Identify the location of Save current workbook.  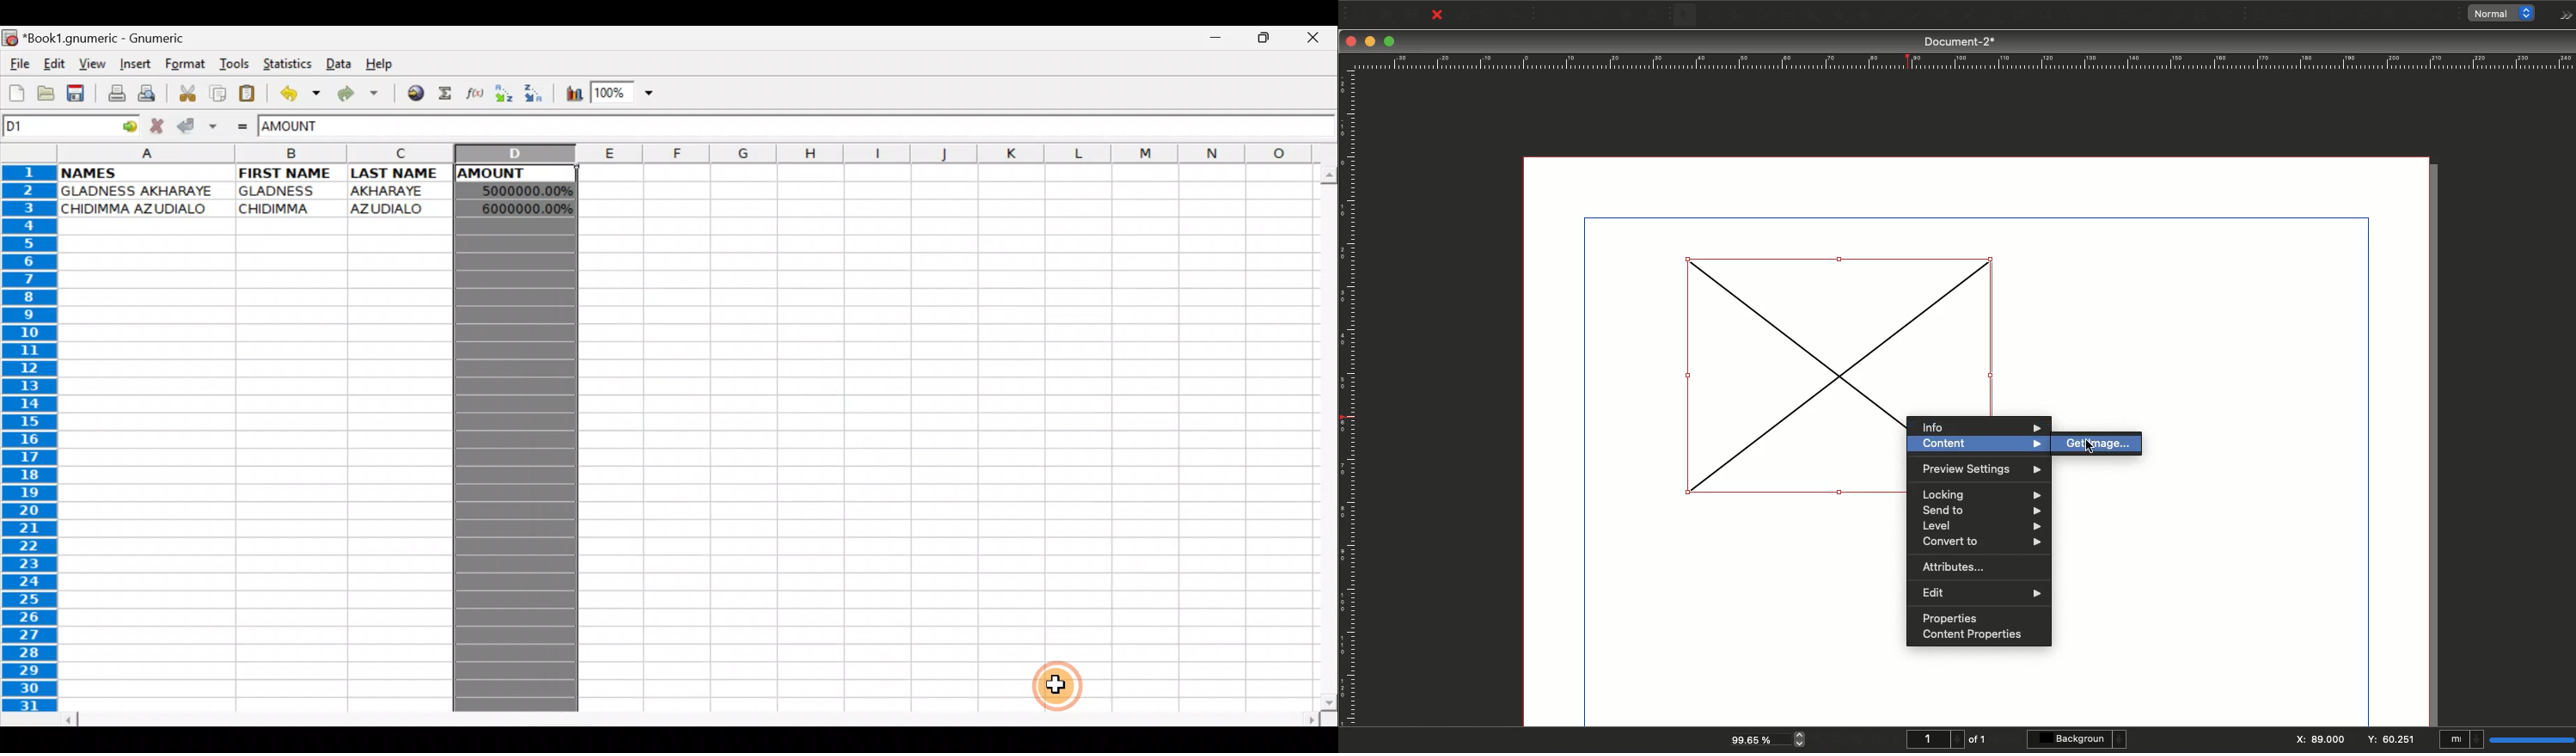
(75, 93).